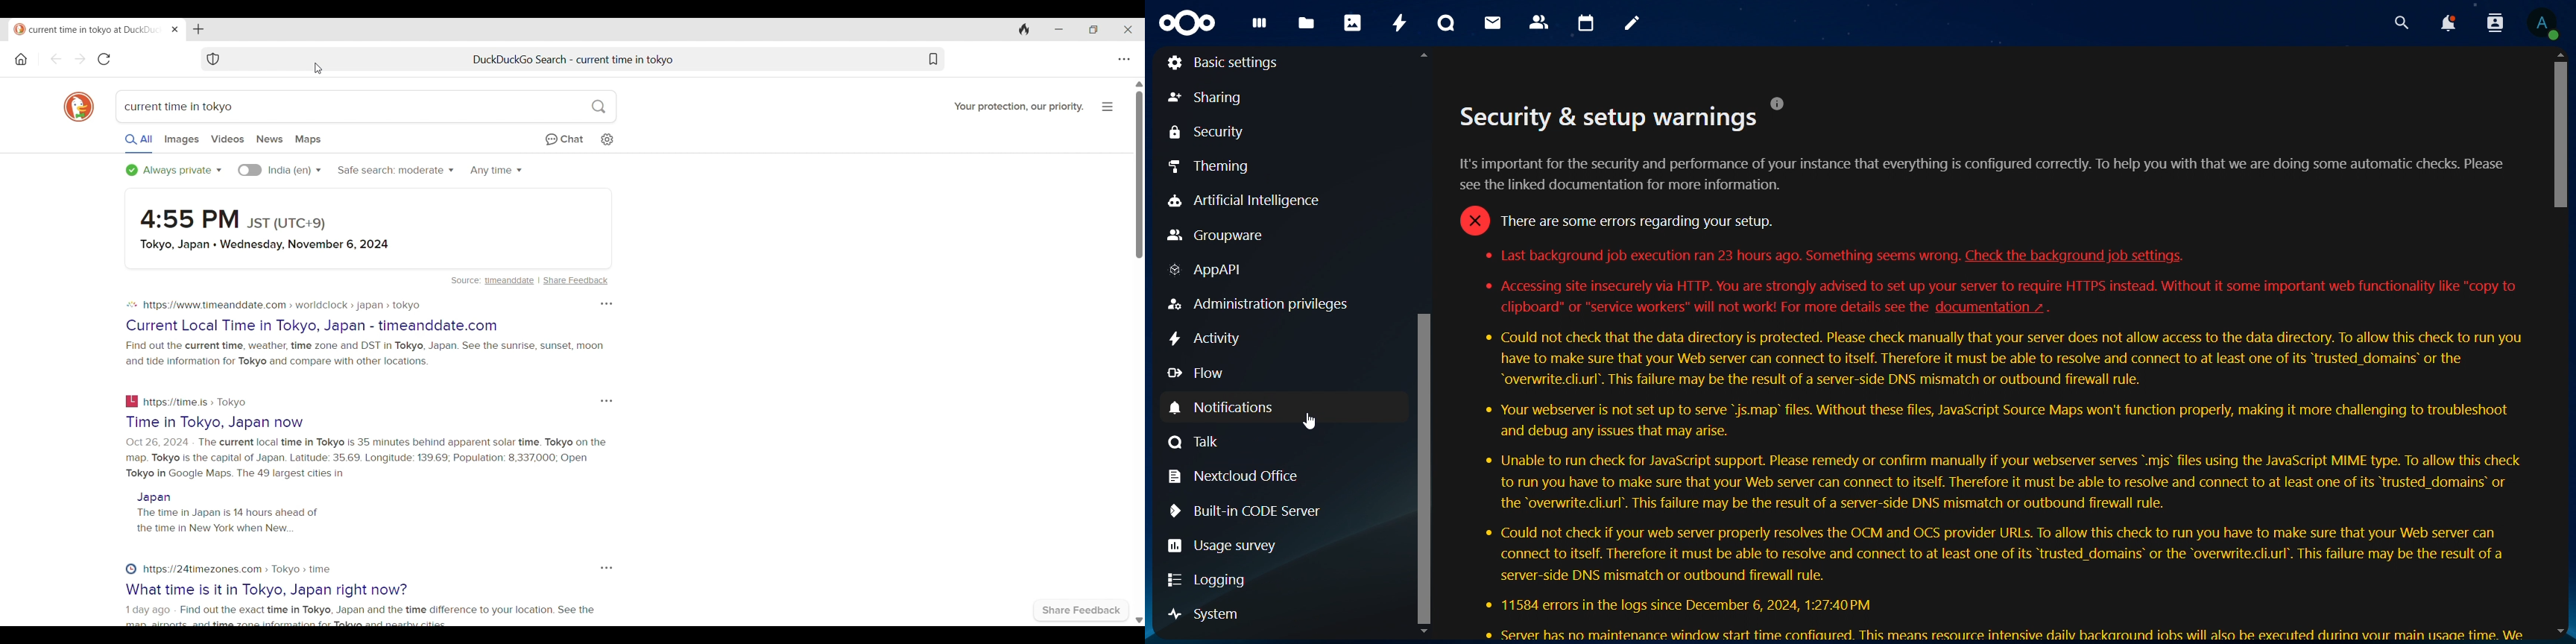  Describe the element at coordinates (294, 171) in the screenshot. I see `Language options` at that location.